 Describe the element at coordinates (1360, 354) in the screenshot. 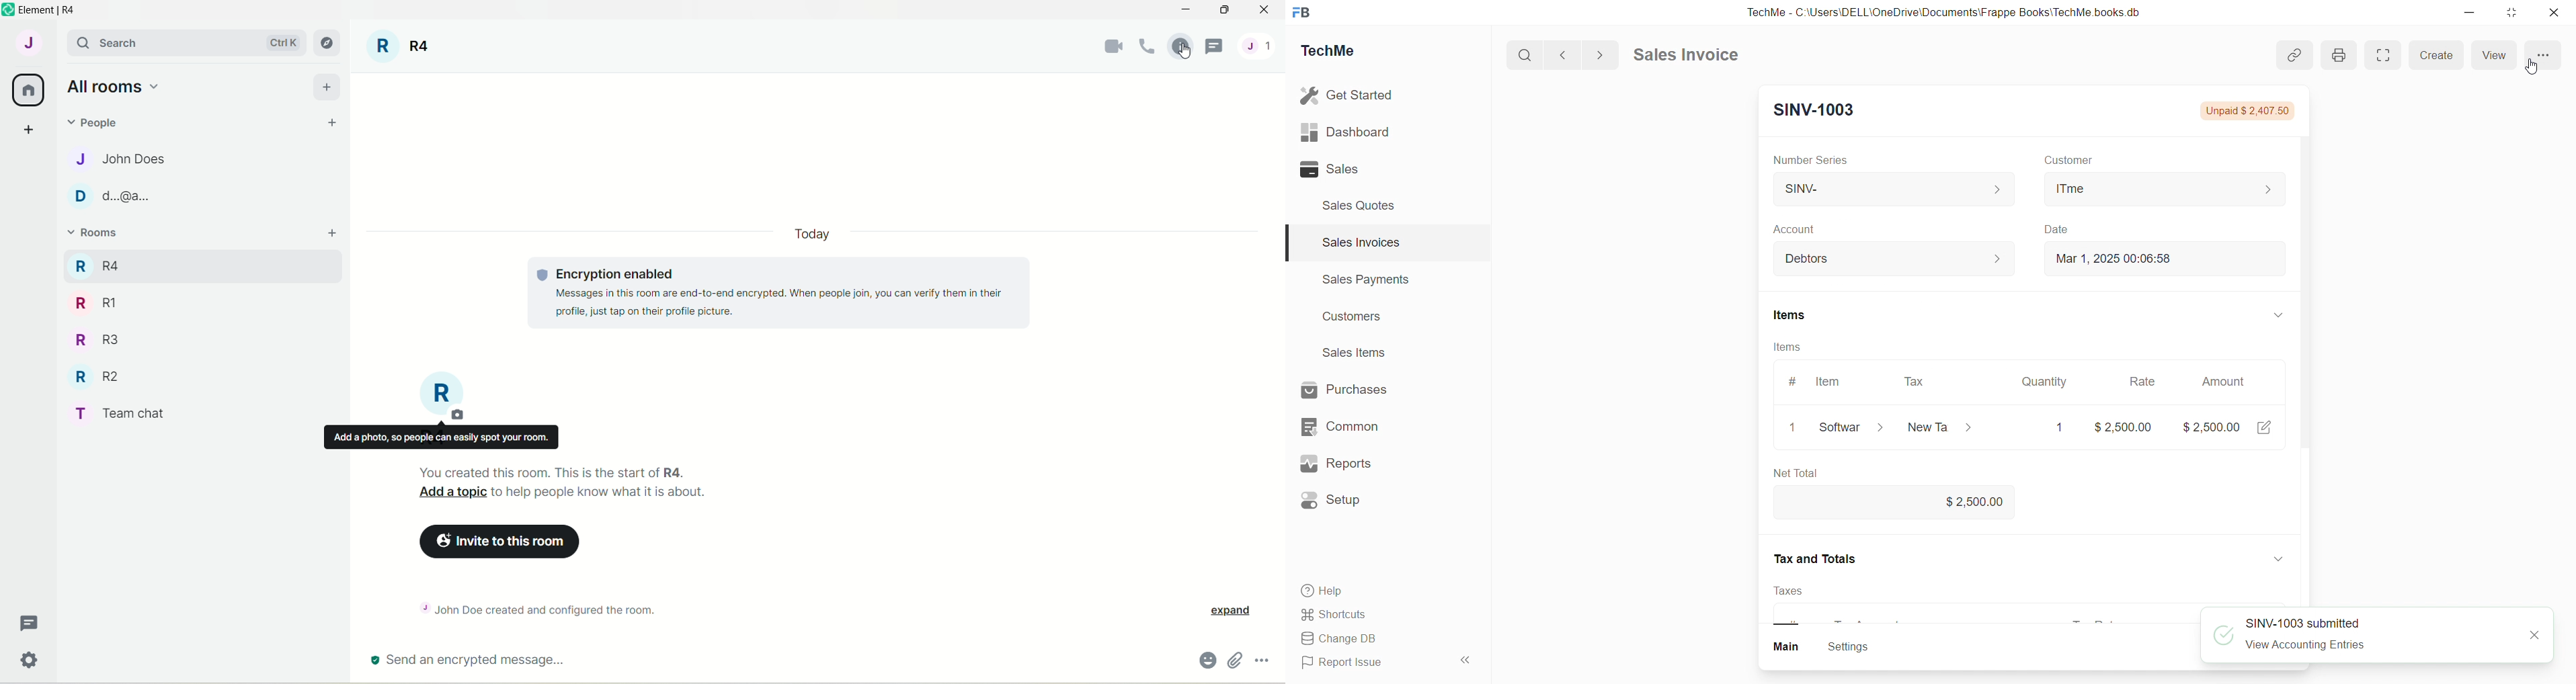

I see `Sales Items` at that location.